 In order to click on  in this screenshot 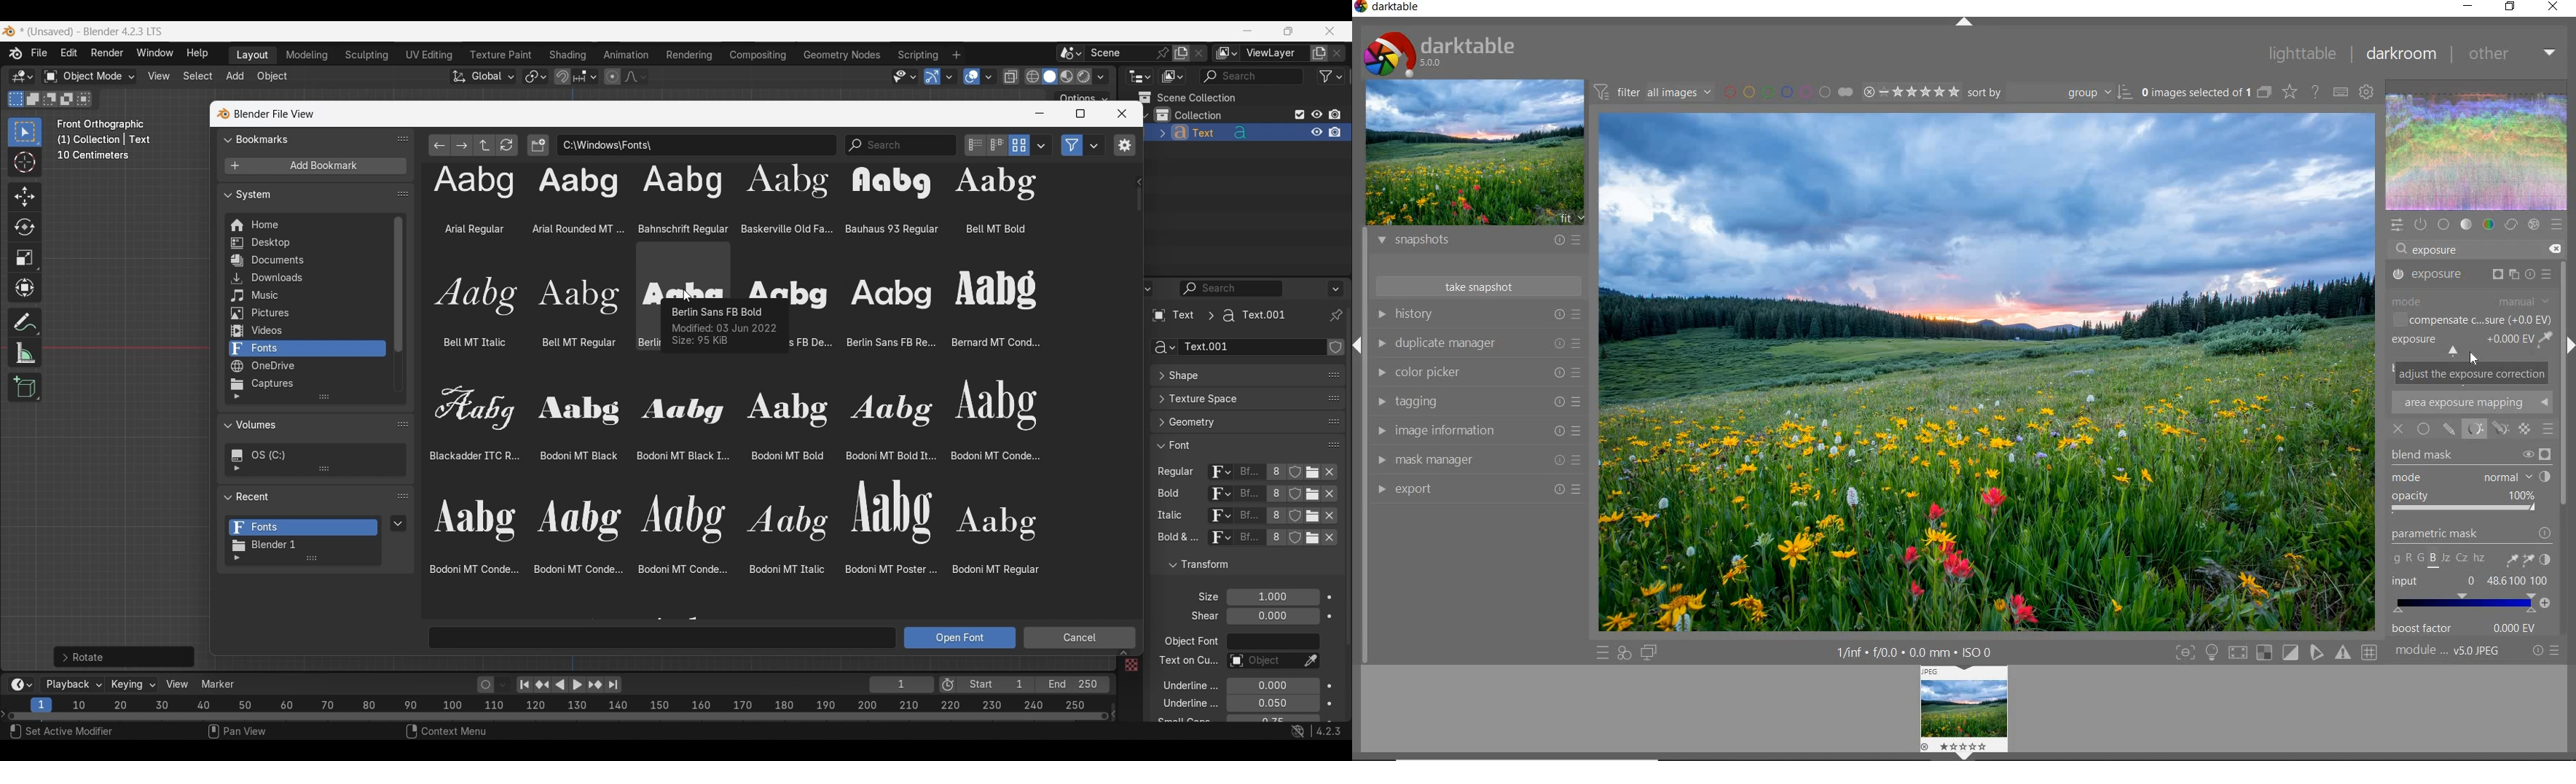, I will do `click(1128, 666)`.